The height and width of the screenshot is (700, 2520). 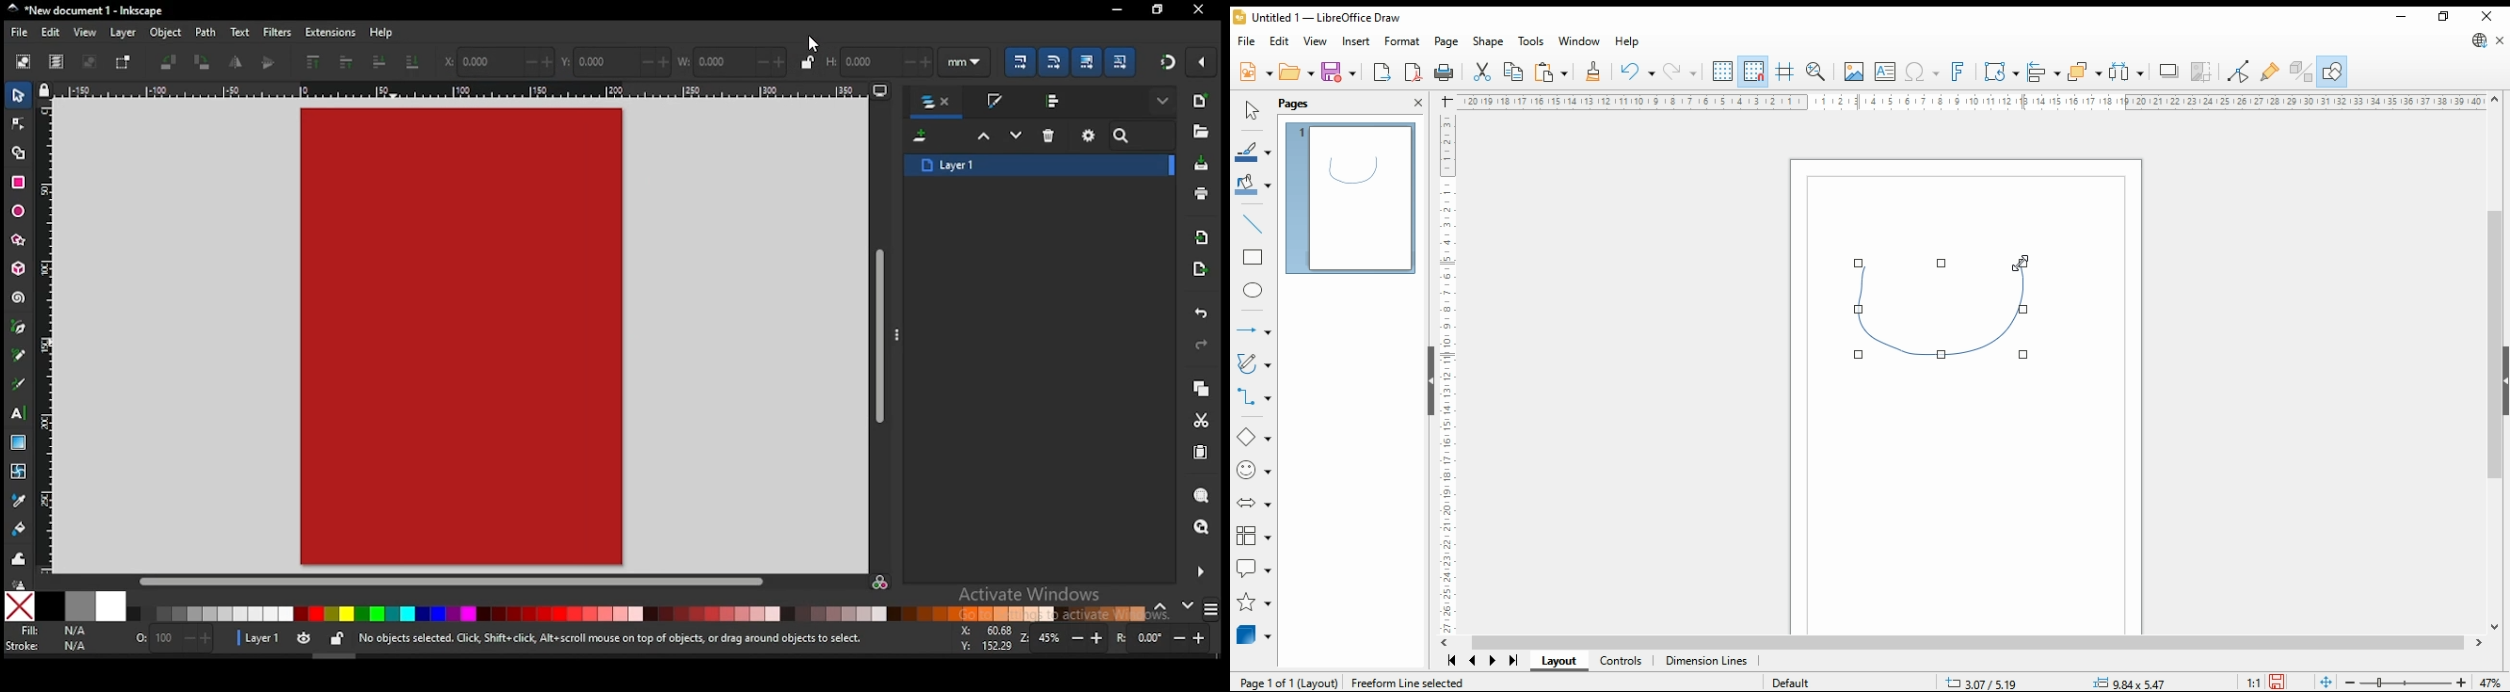 What do you see at coordinates (1252, 153) in the screenshot?
I see `line color` at bounding box center [1252, 153].